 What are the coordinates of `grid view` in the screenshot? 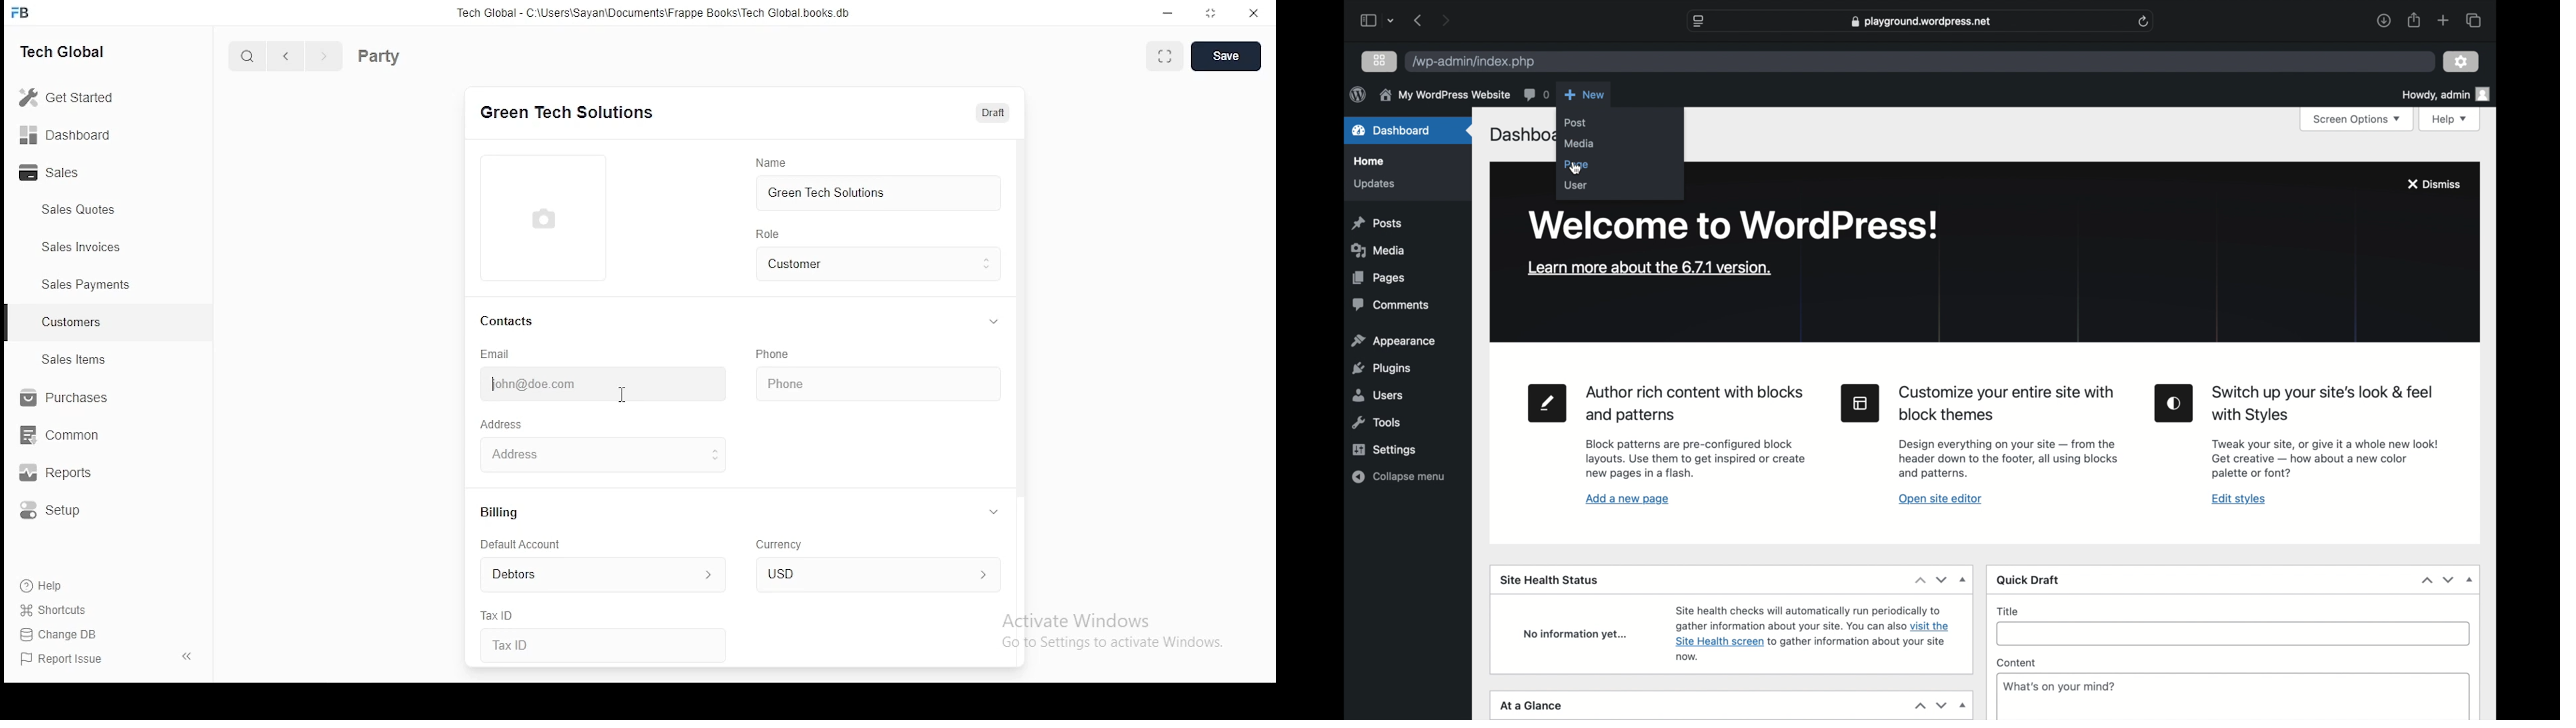 It's located at (1379, 60).